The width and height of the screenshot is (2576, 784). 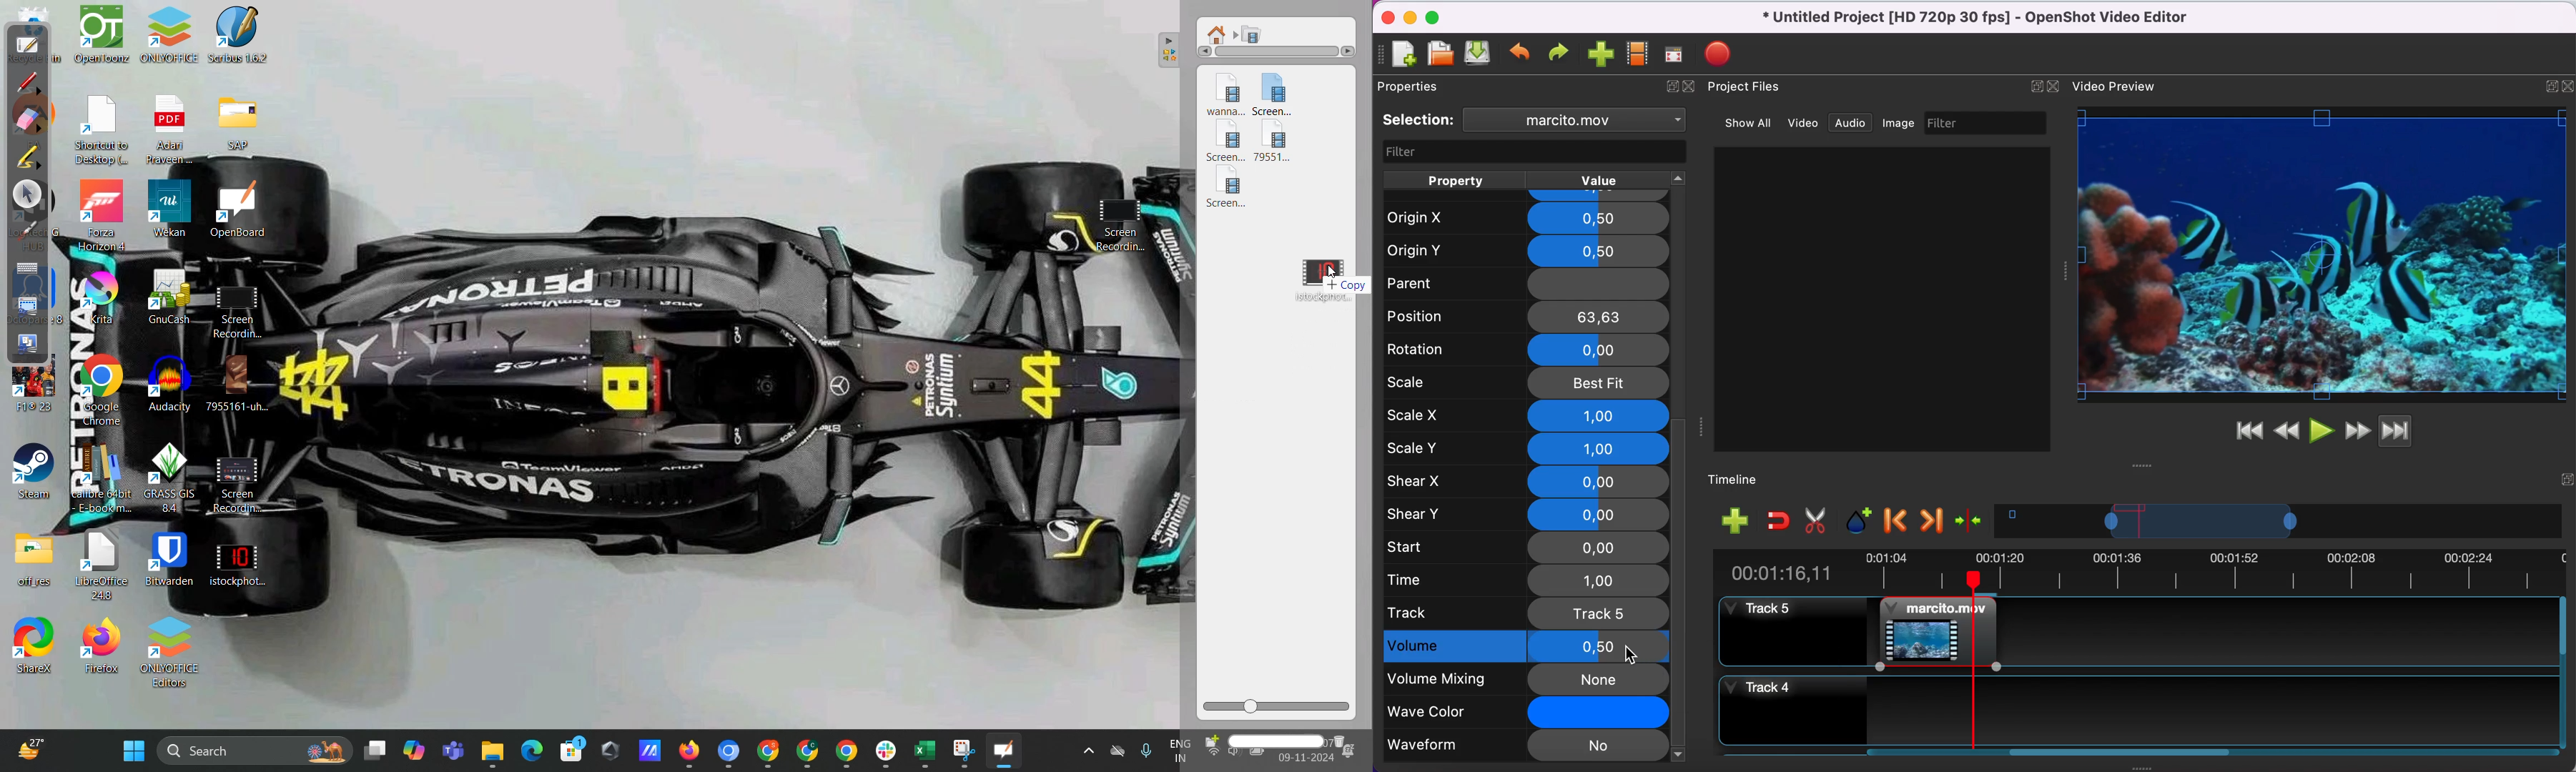 What do you see at coordinates (175, 652) in the screenshot?
I see `Onlyoffice editors` at bounding box center [175, 652].